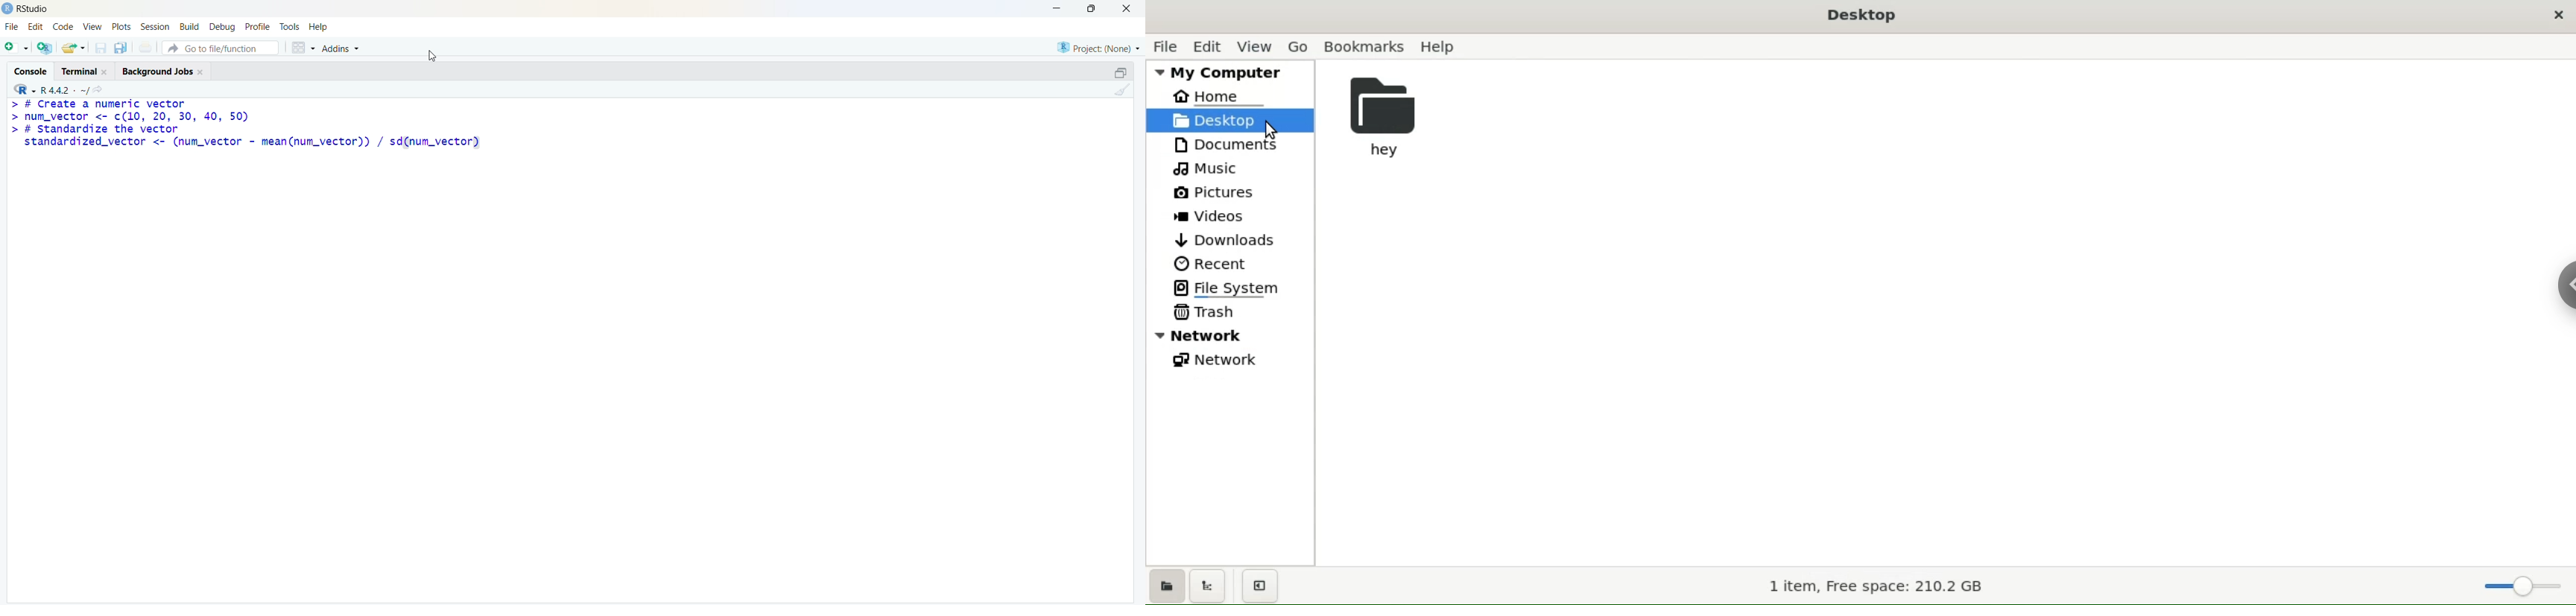 The image size is (2576, 616). What do you see at coordinates (221, 48) in the screenshot?
I see `go to file/function` at bounding box center [221, 48].